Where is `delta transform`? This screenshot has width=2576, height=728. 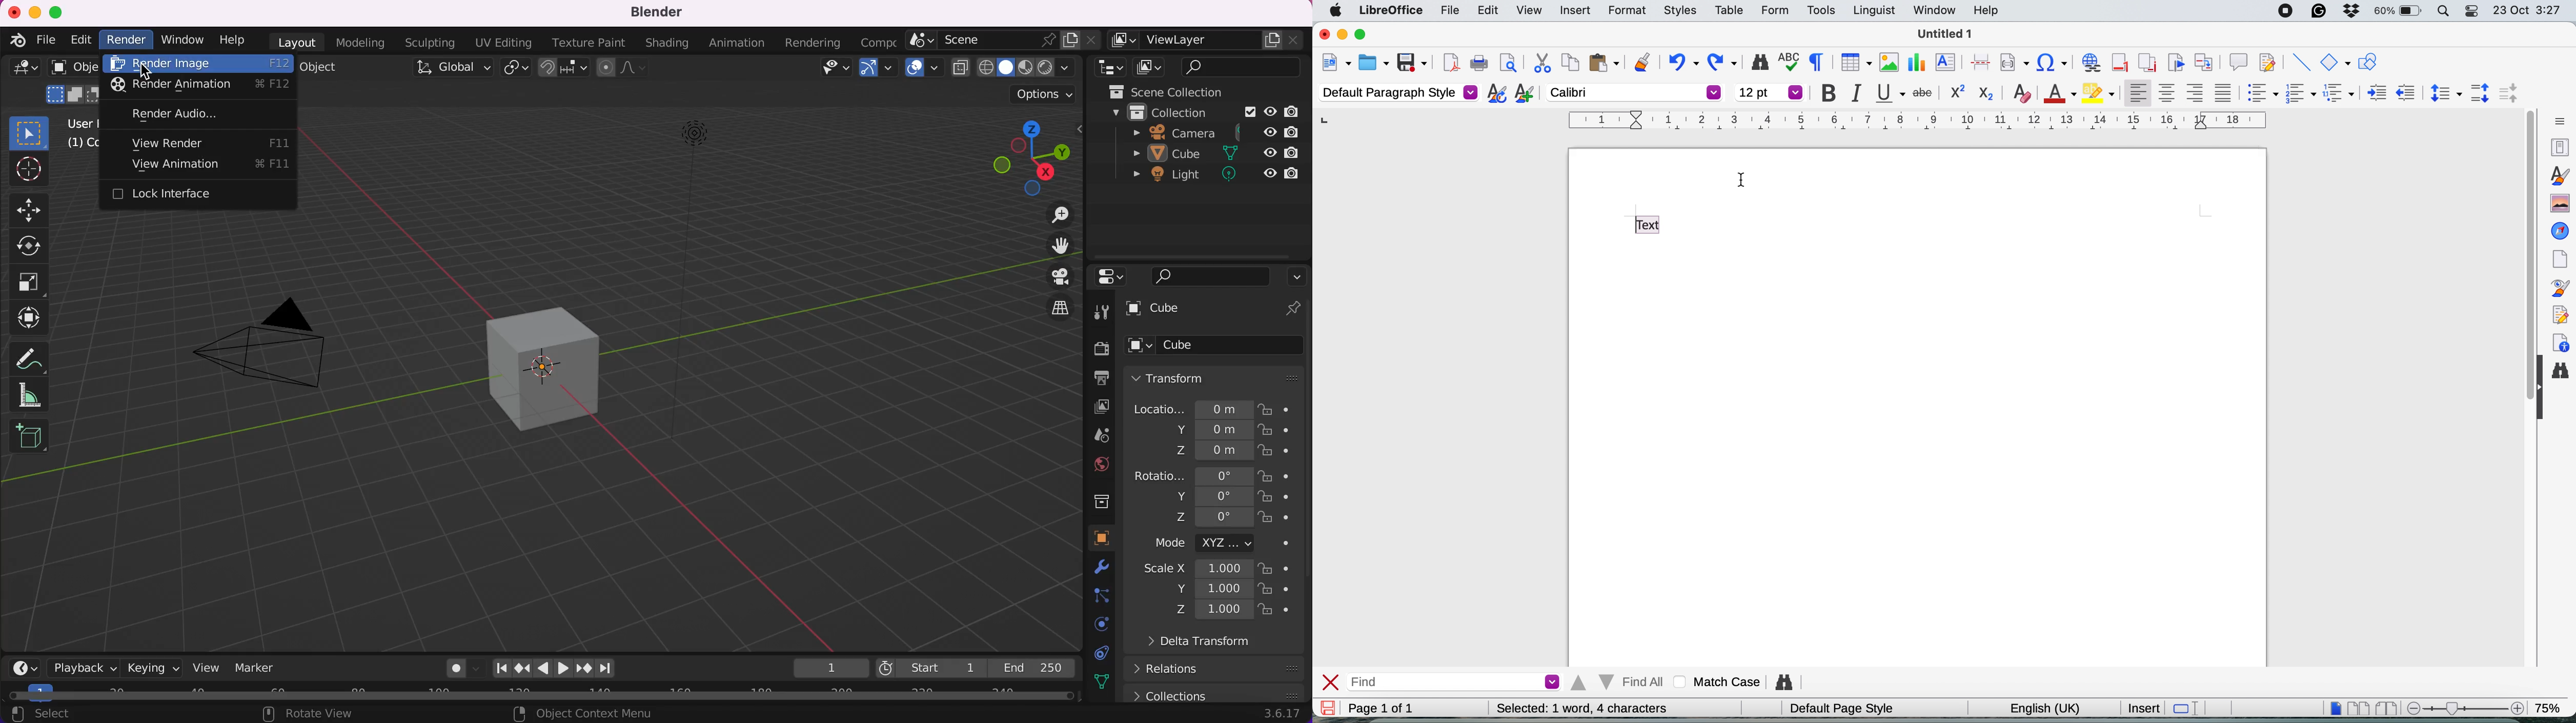 delta transform is located at coordinates (1209, 643).